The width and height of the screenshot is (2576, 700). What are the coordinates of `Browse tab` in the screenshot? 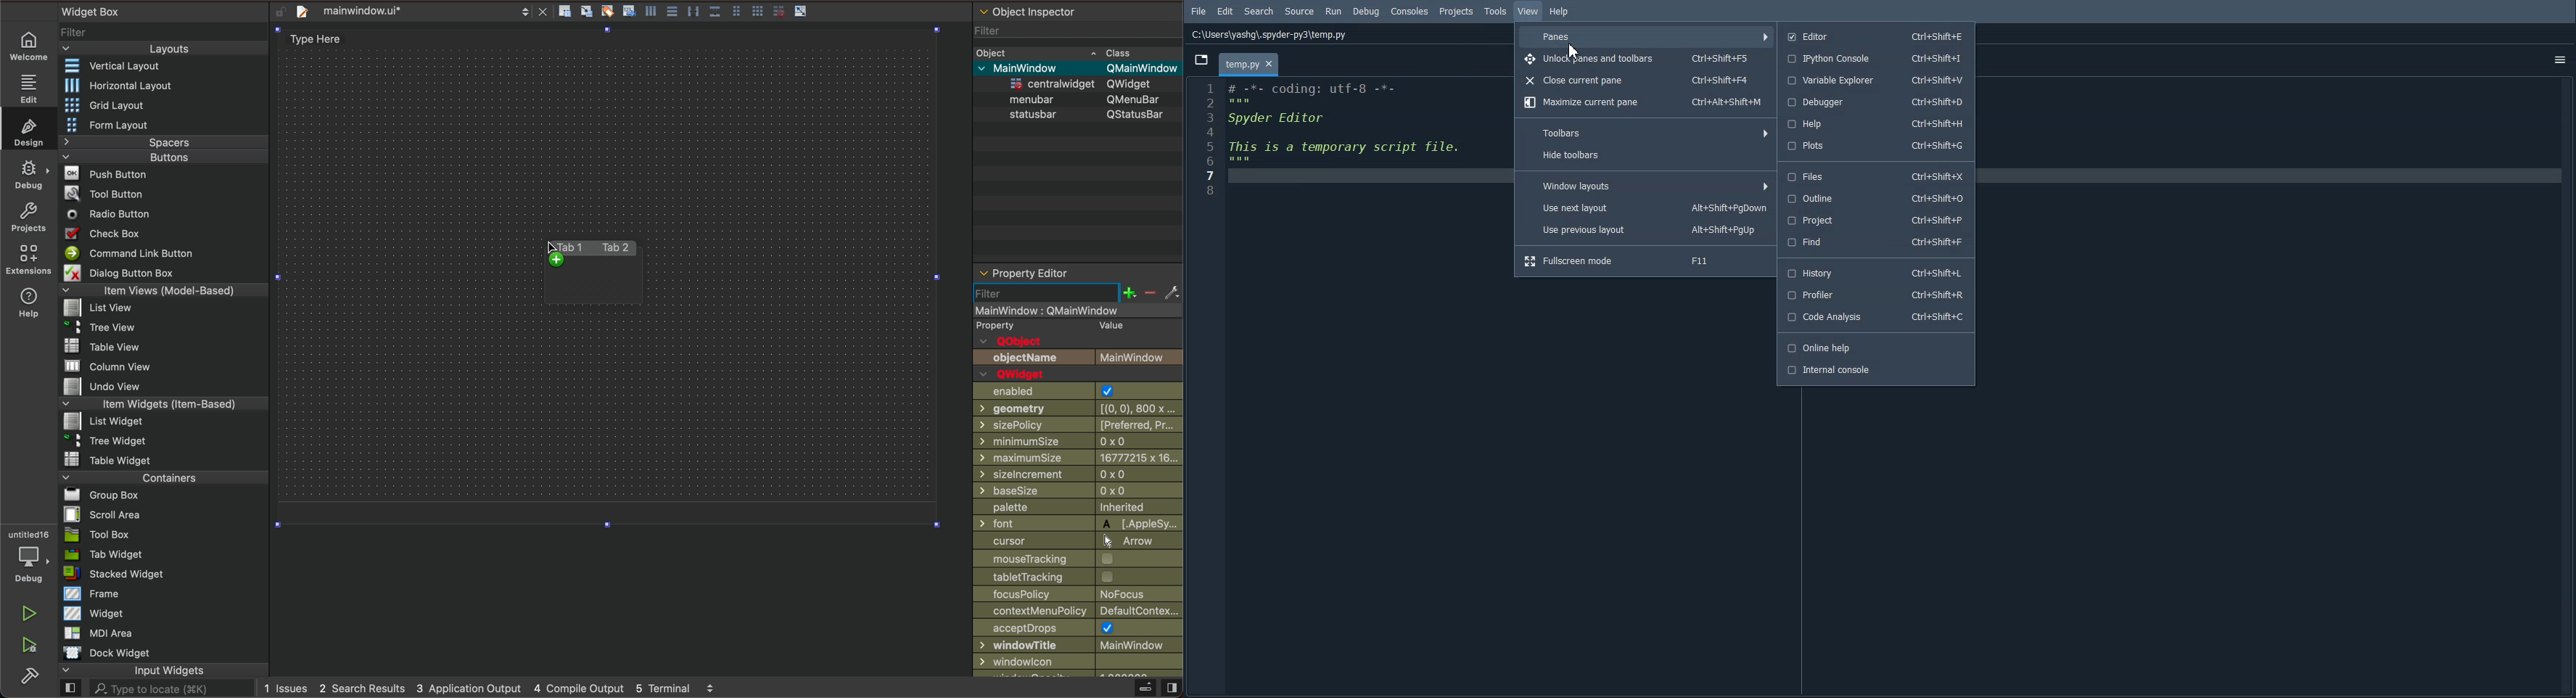 It's located at (1201, 59).